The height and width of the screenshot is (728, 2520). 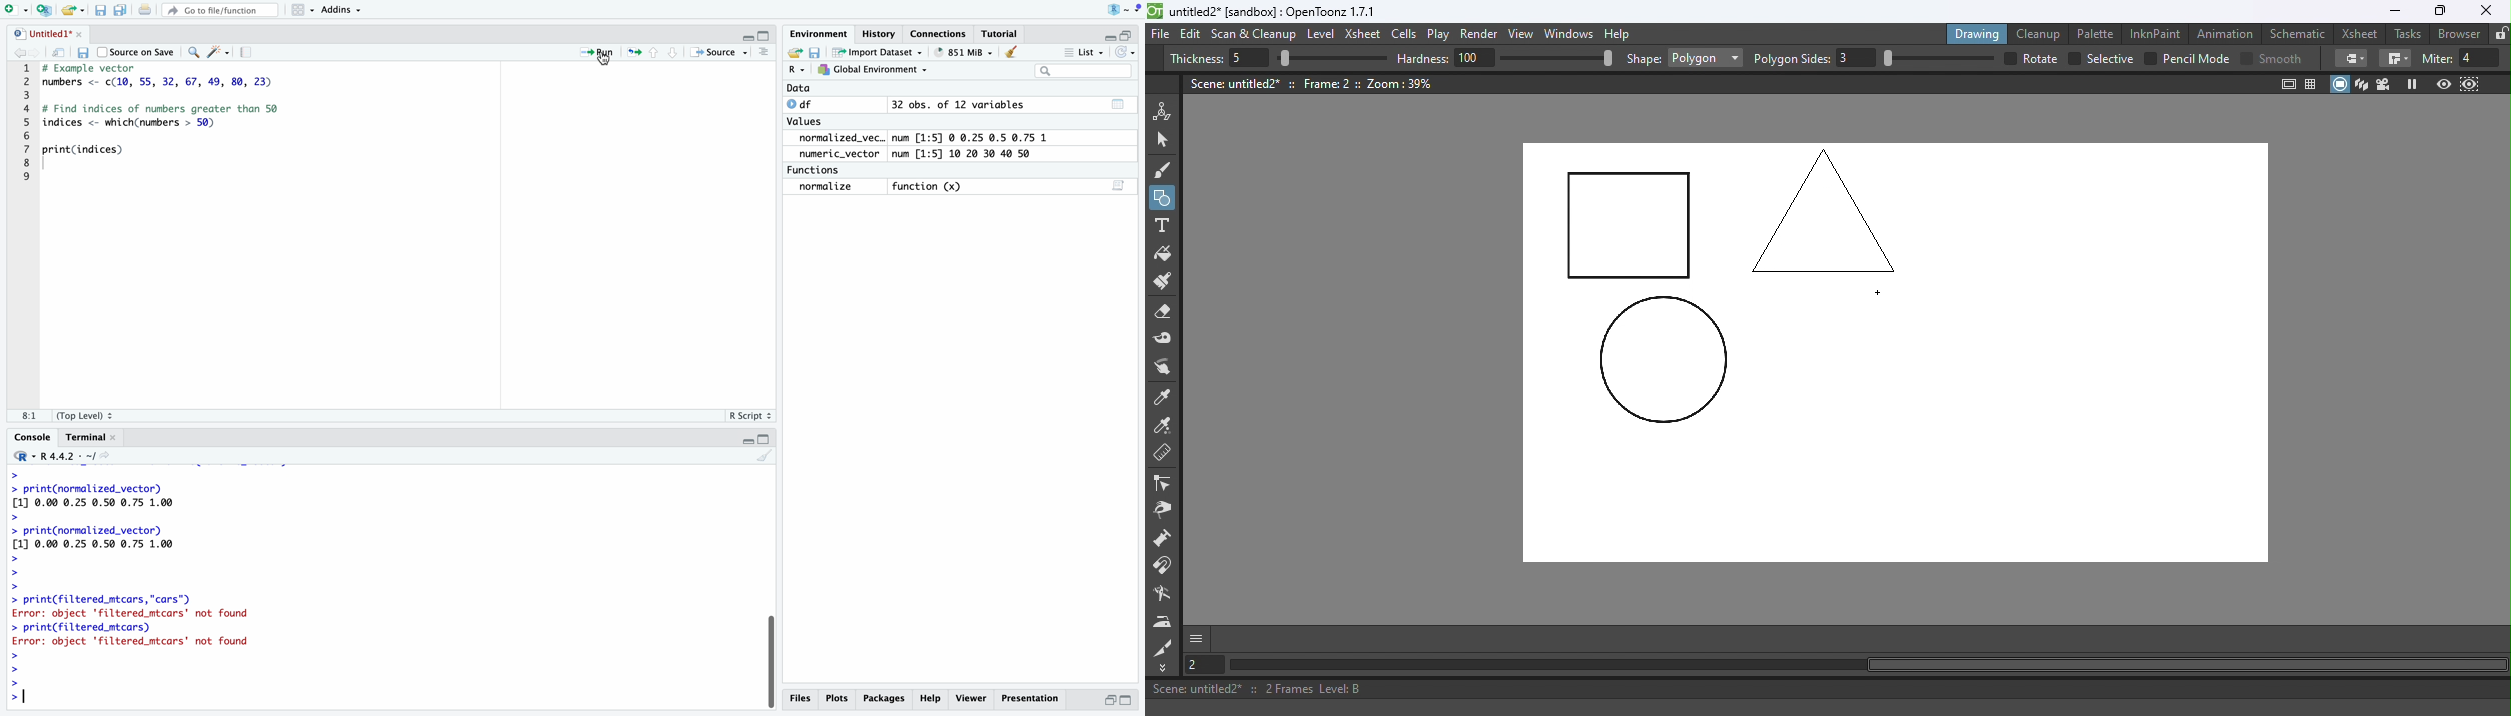 I want to click on num [1:5] 10 20 30 40 50, so click(x=971, y=154).